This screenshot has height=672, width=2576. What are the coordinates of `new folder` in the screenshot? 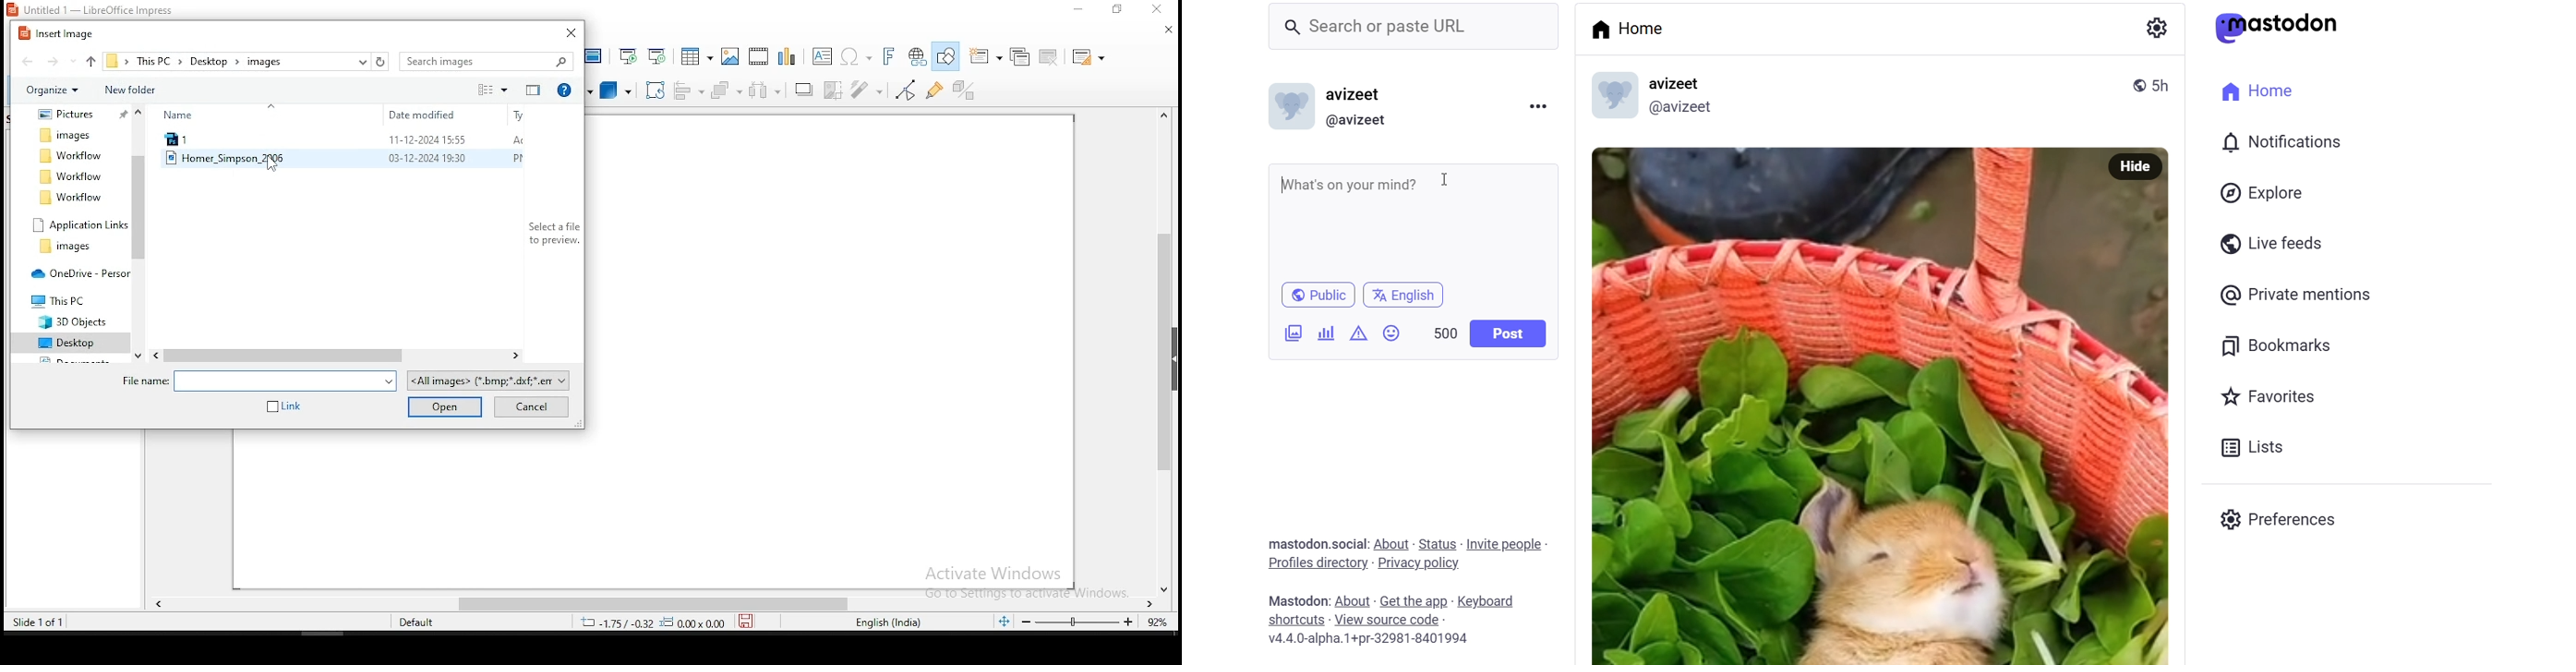 It's located at (133, 90).